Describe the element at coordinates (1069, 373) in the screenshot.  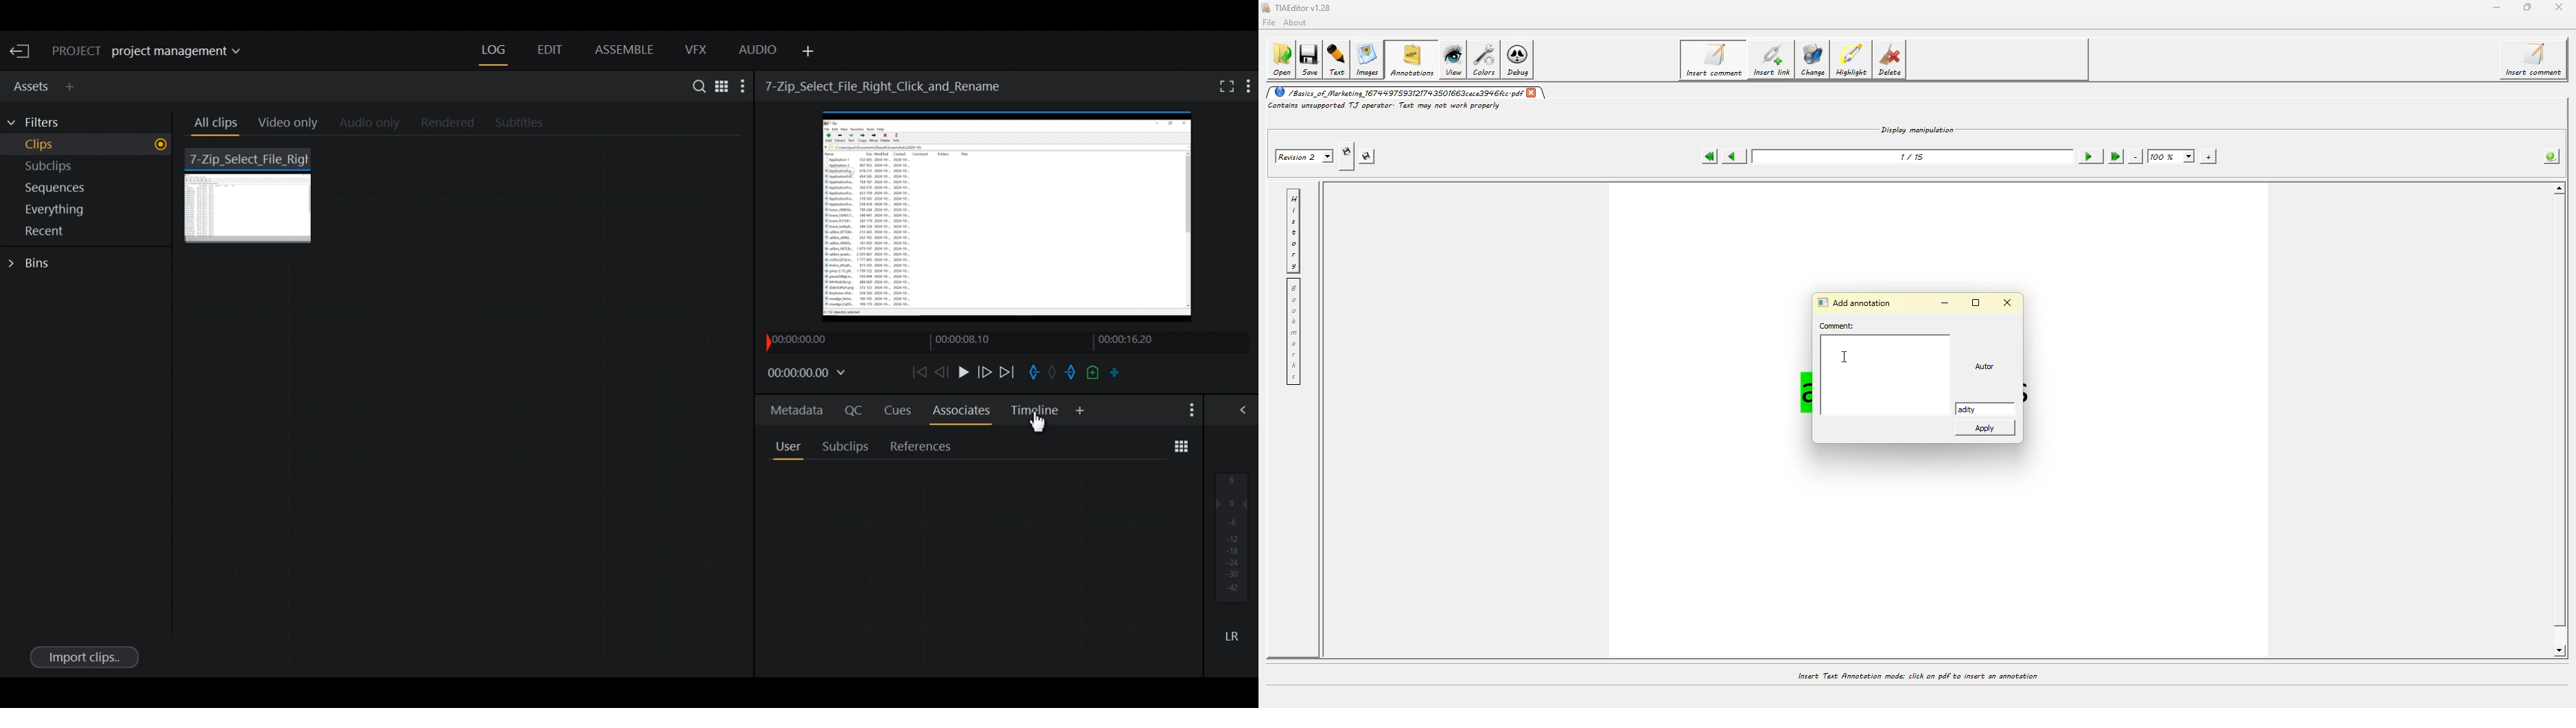
I see `Mark out` at that location.